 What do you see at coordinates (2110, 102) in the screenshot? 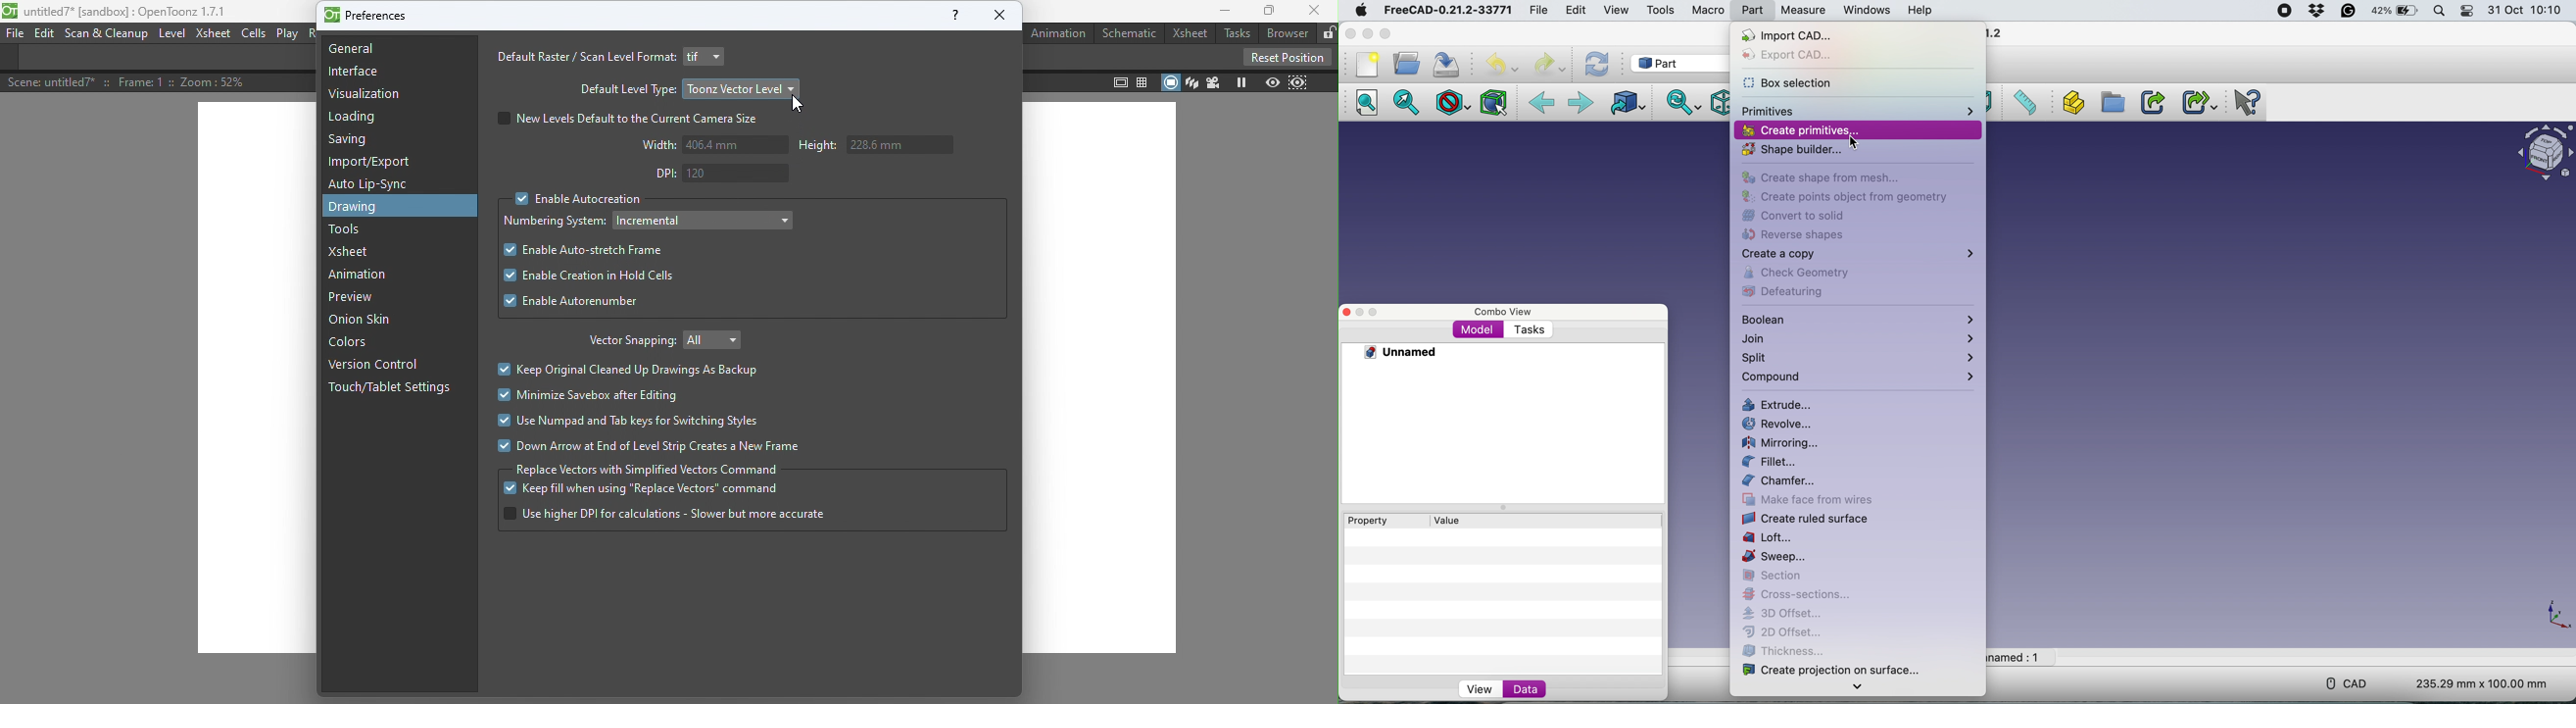
I see `Create group` at bounding box center [2110, 102].